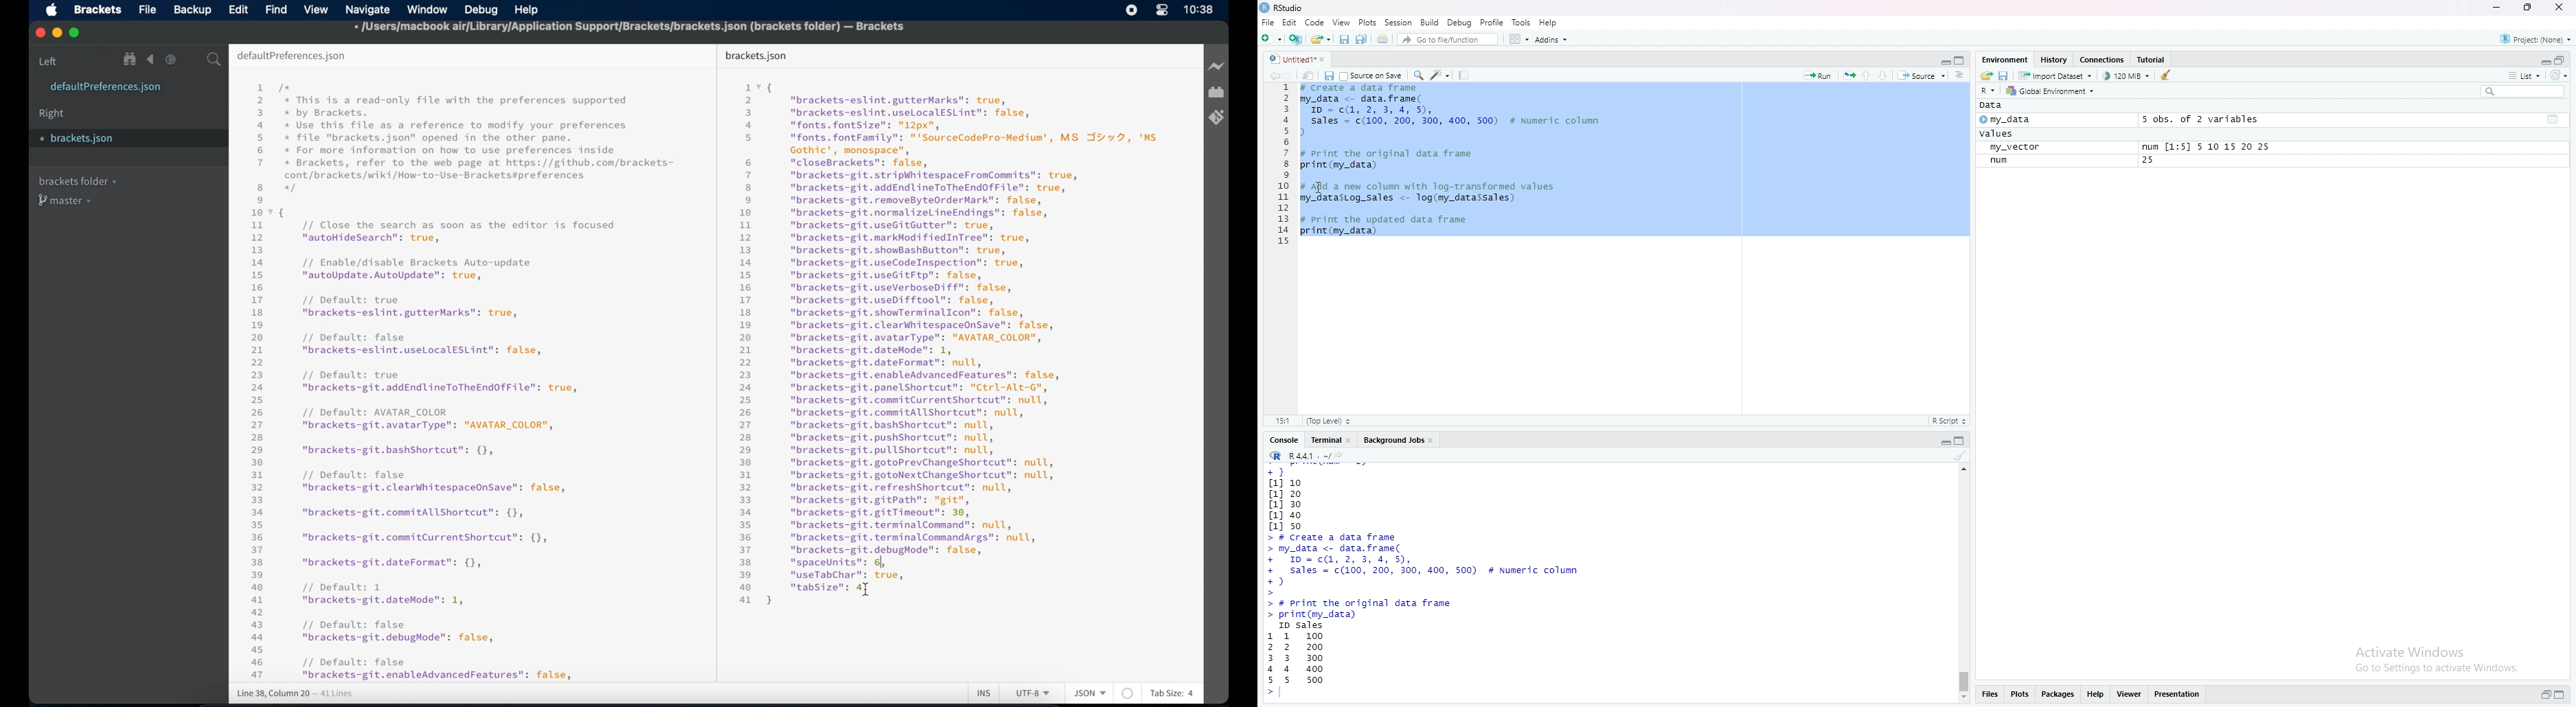 The width and height of the screenshot is (2576, 728). What do you see at coordinates (2499, 9) in the screenshot?
I see `minimize` at bounding box center [2499, 9].